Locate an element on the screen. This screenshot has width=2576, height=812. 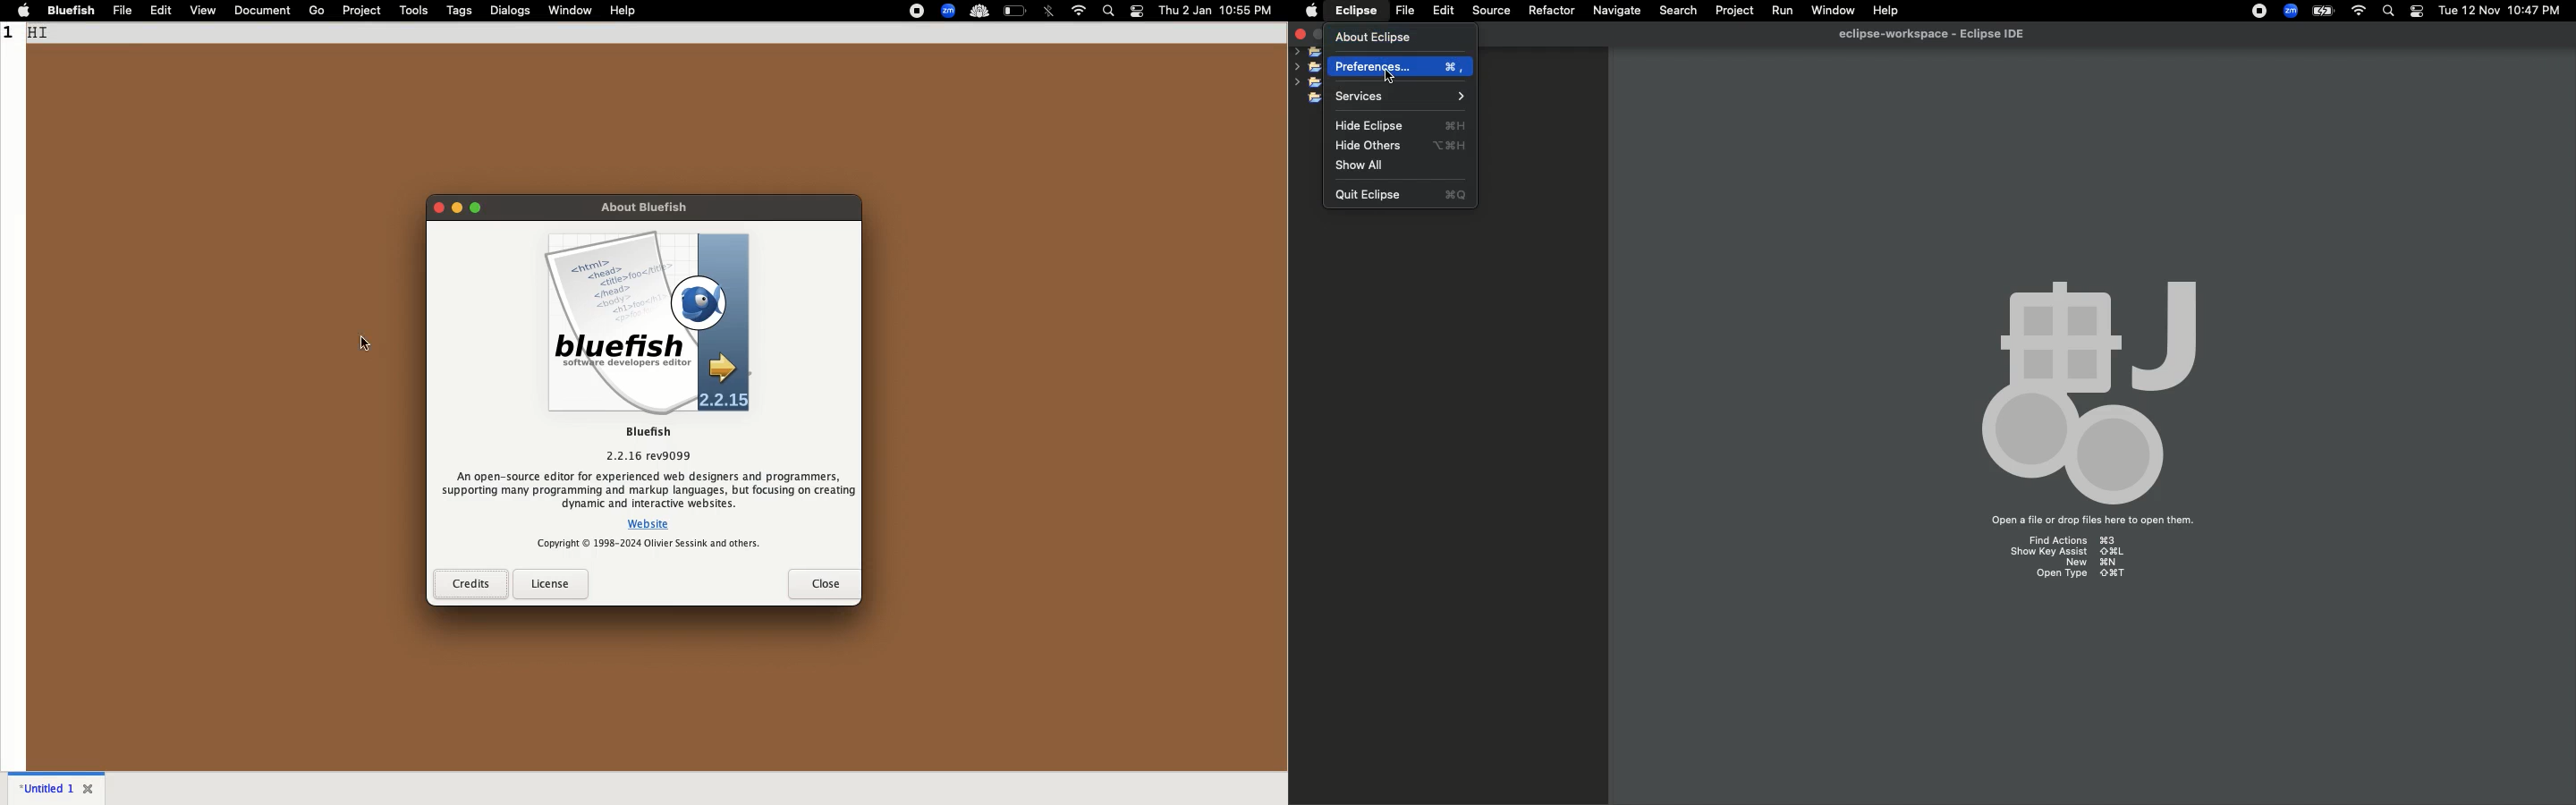
close is located at coordinates (90, 787).